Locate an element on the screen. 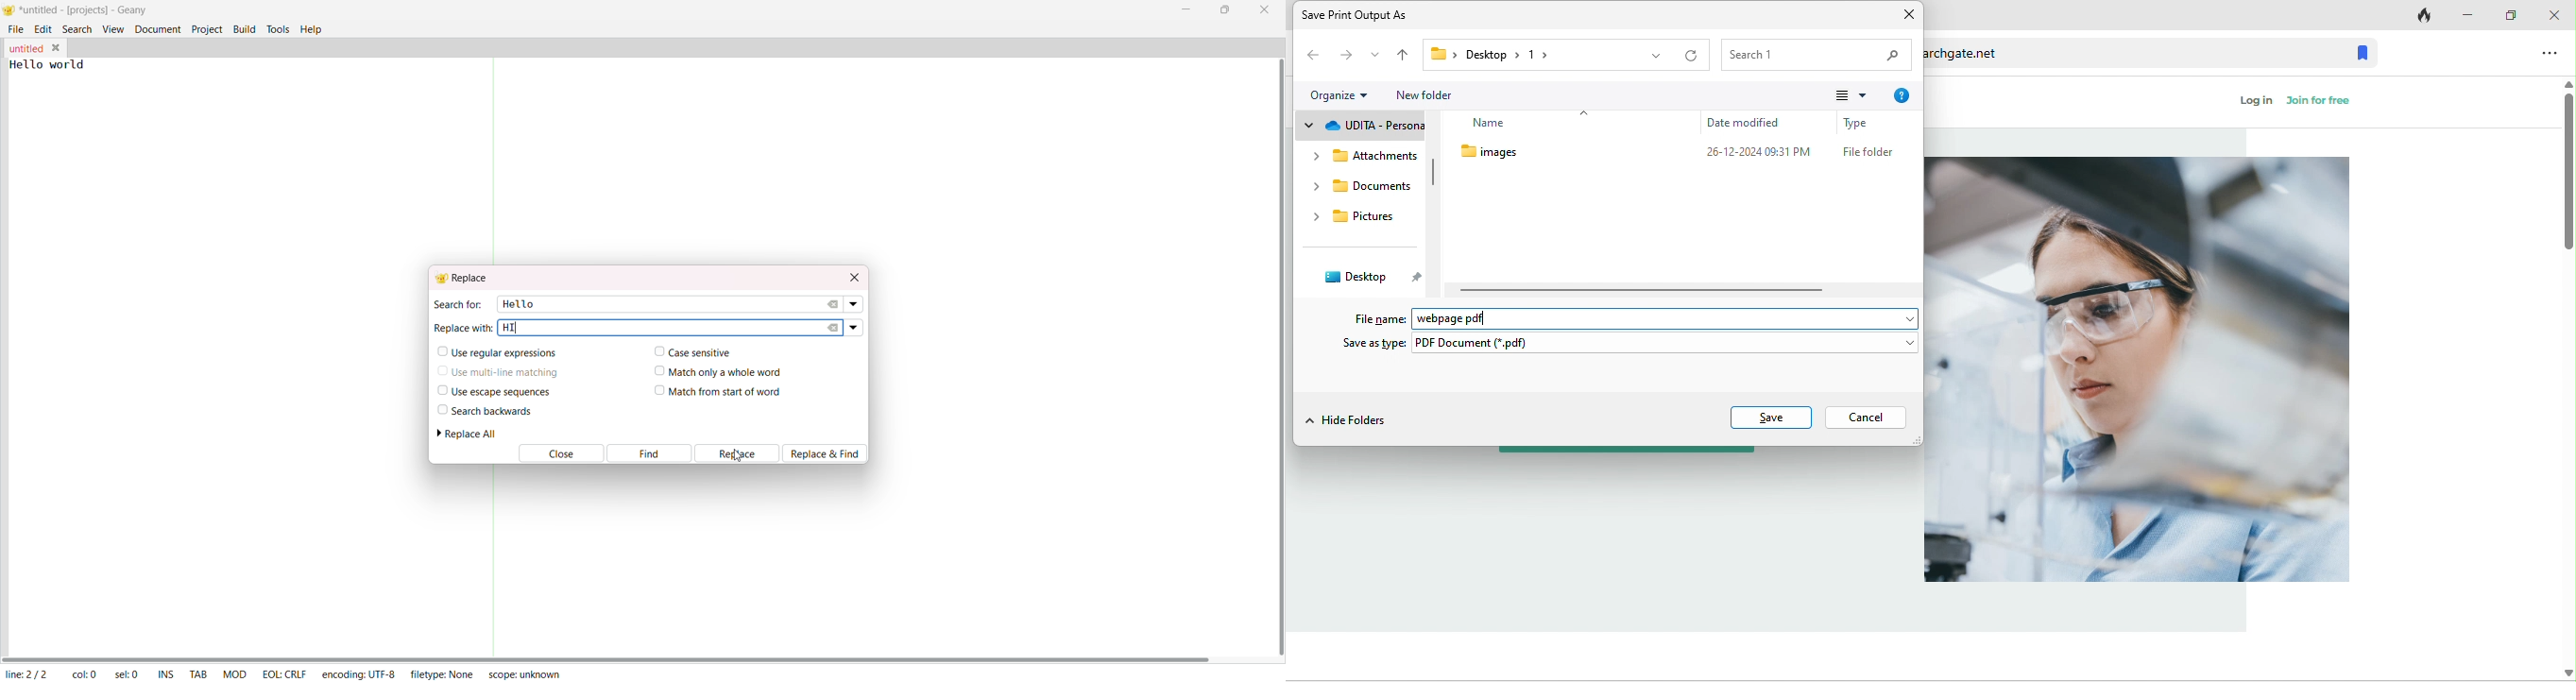  desktop 1 is located at coordinates (1485, 54).